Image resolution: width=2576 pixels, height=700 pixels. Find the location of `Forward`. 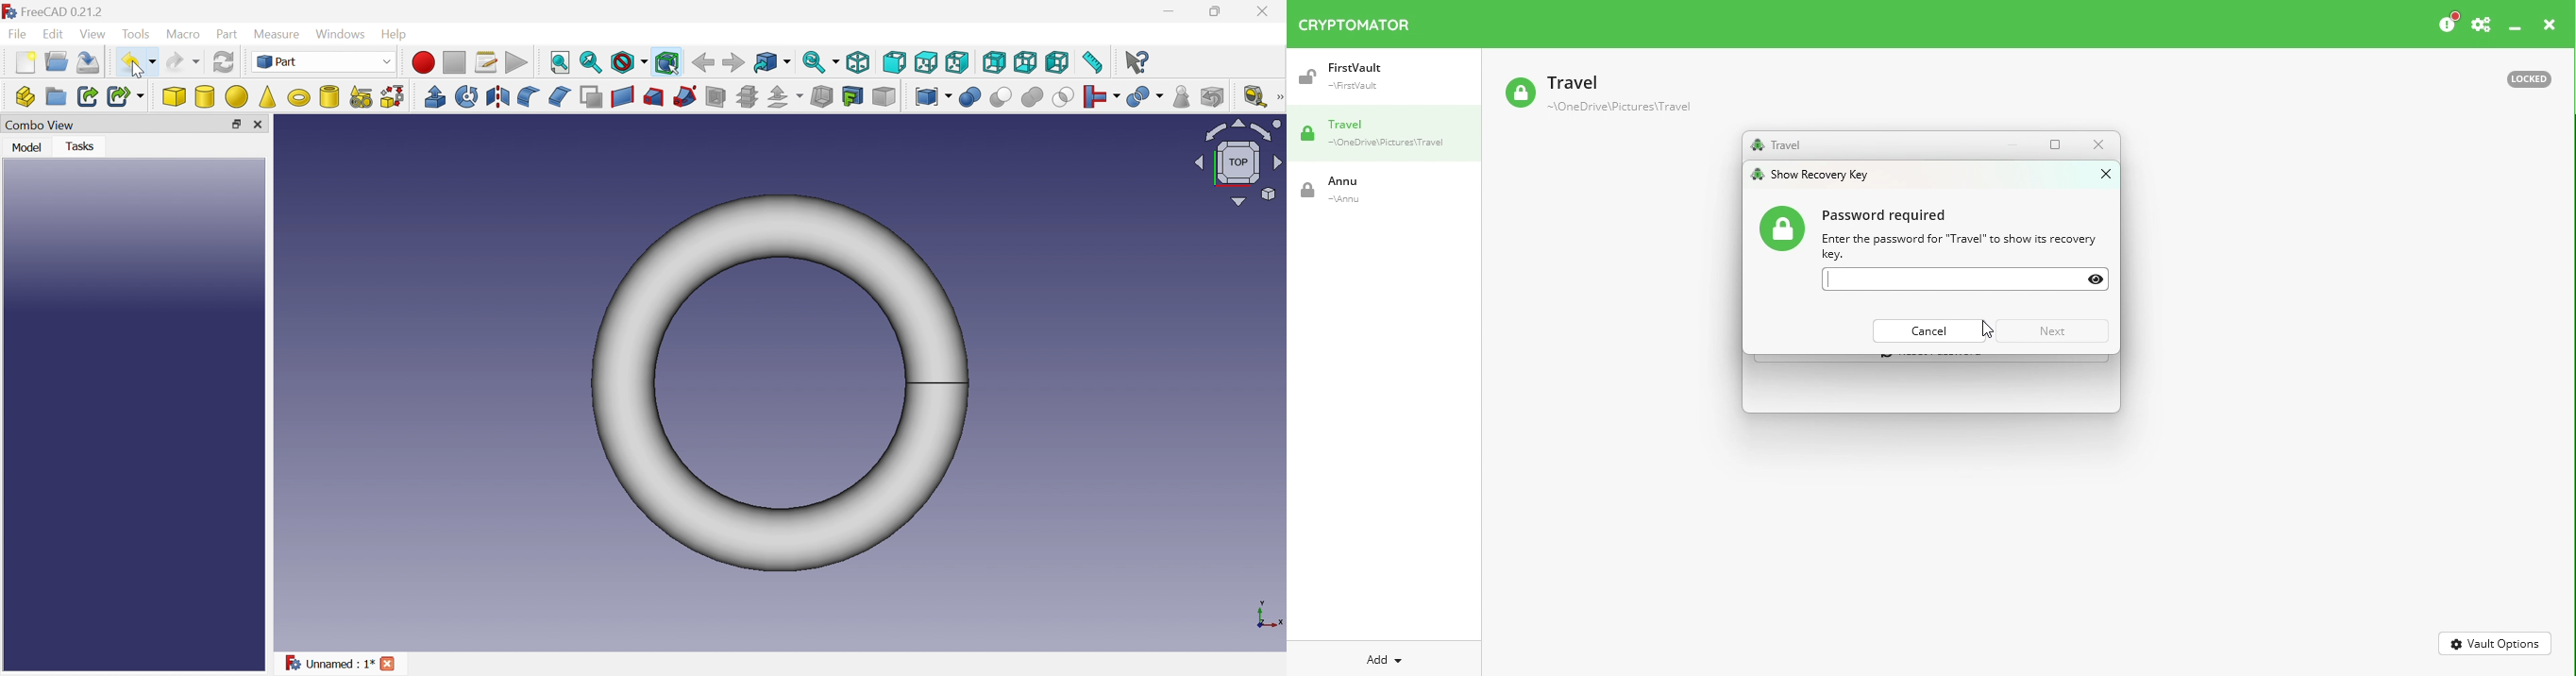

Forward is located at coordinates (734, 62).